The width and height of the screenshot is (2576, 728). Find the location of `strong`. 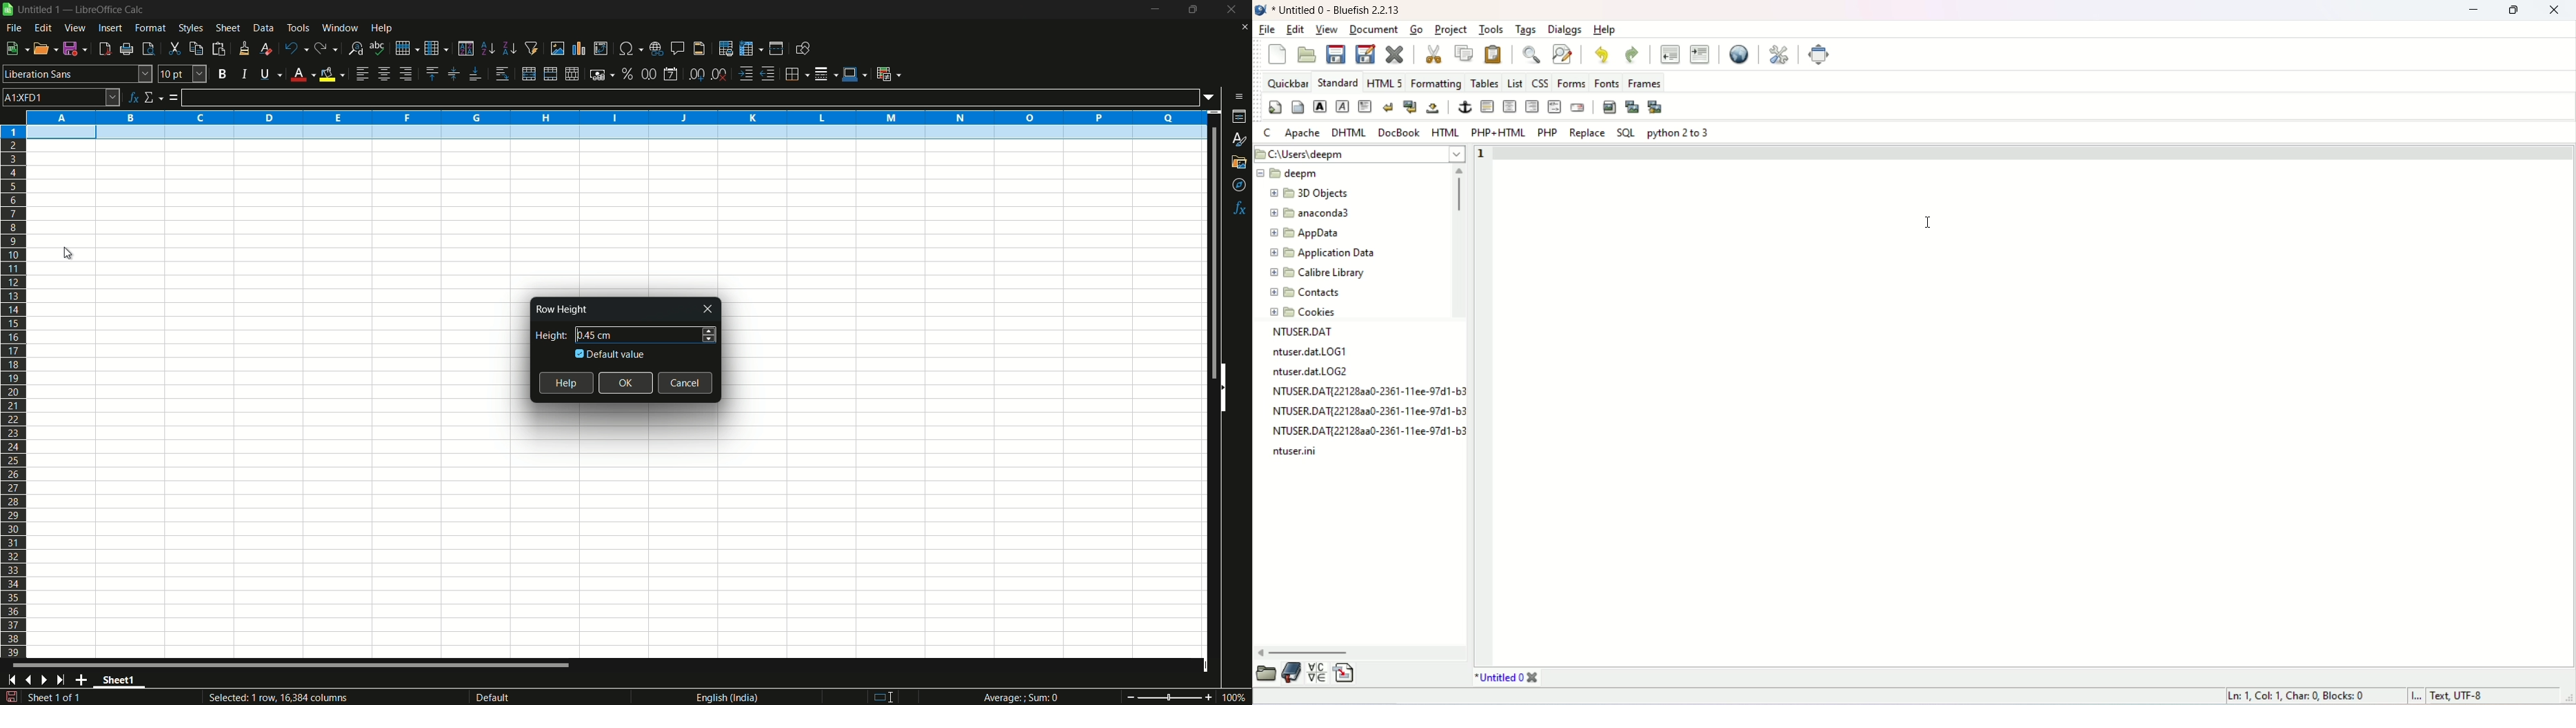

strong is located at coordinates (1320, 109).